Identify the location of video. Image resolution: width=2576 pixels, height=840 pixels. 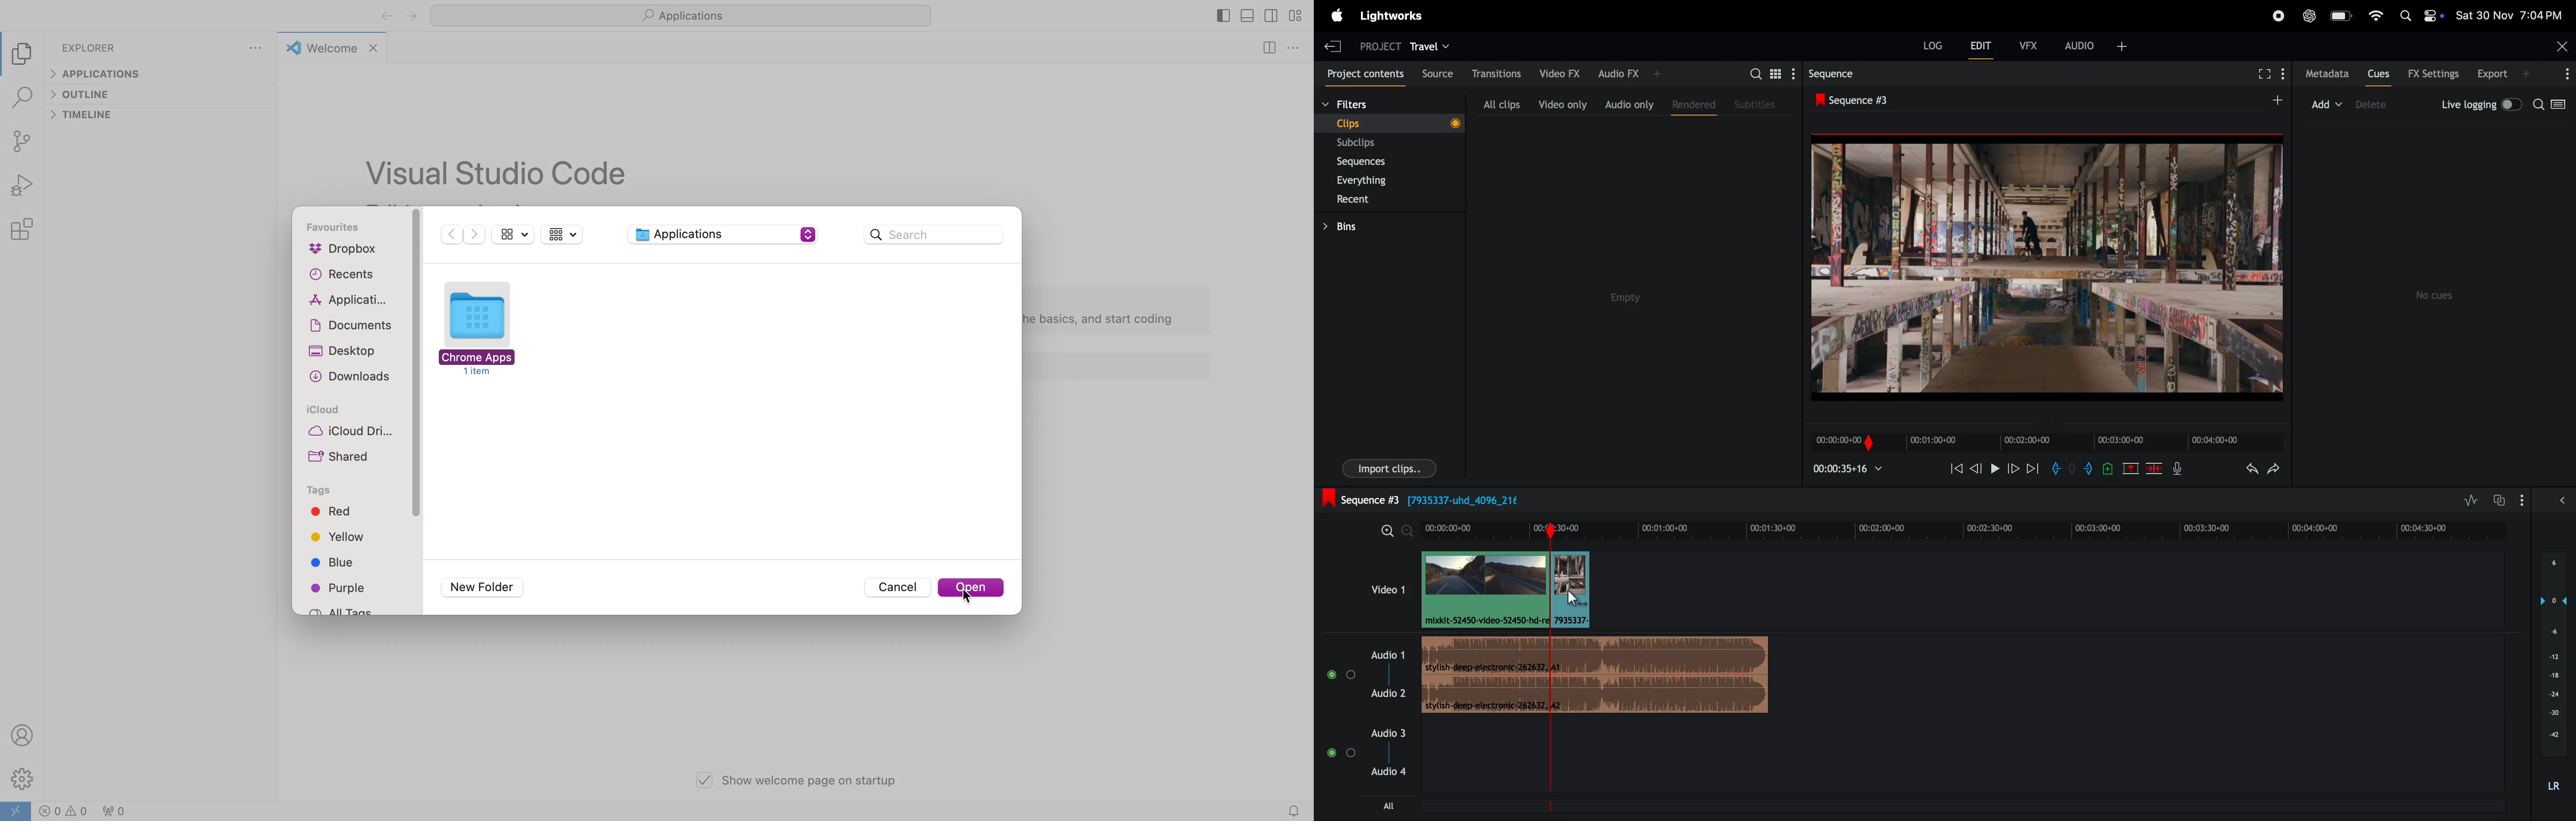
(1378, 589).